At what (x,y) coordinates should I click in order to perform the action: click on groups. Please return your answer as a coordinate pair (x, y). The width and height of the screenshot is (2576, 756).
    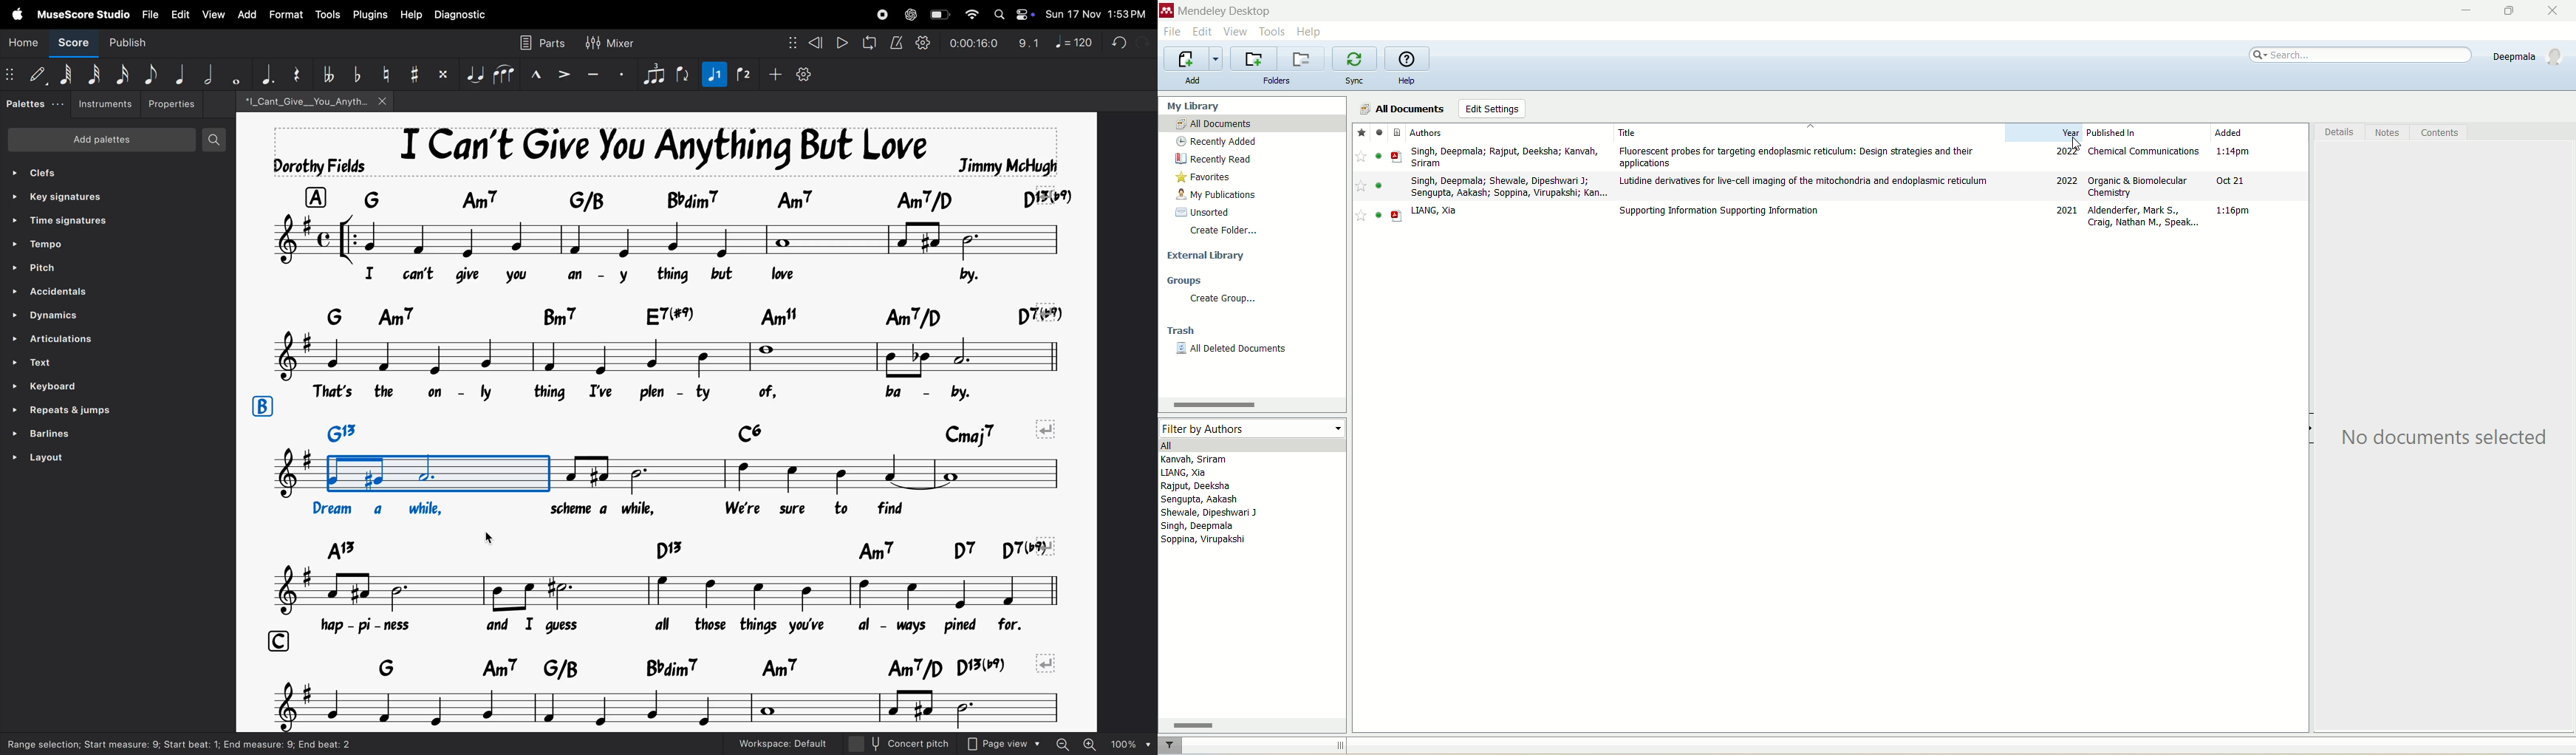
    Looking at the image, I should click on (1185, 281).